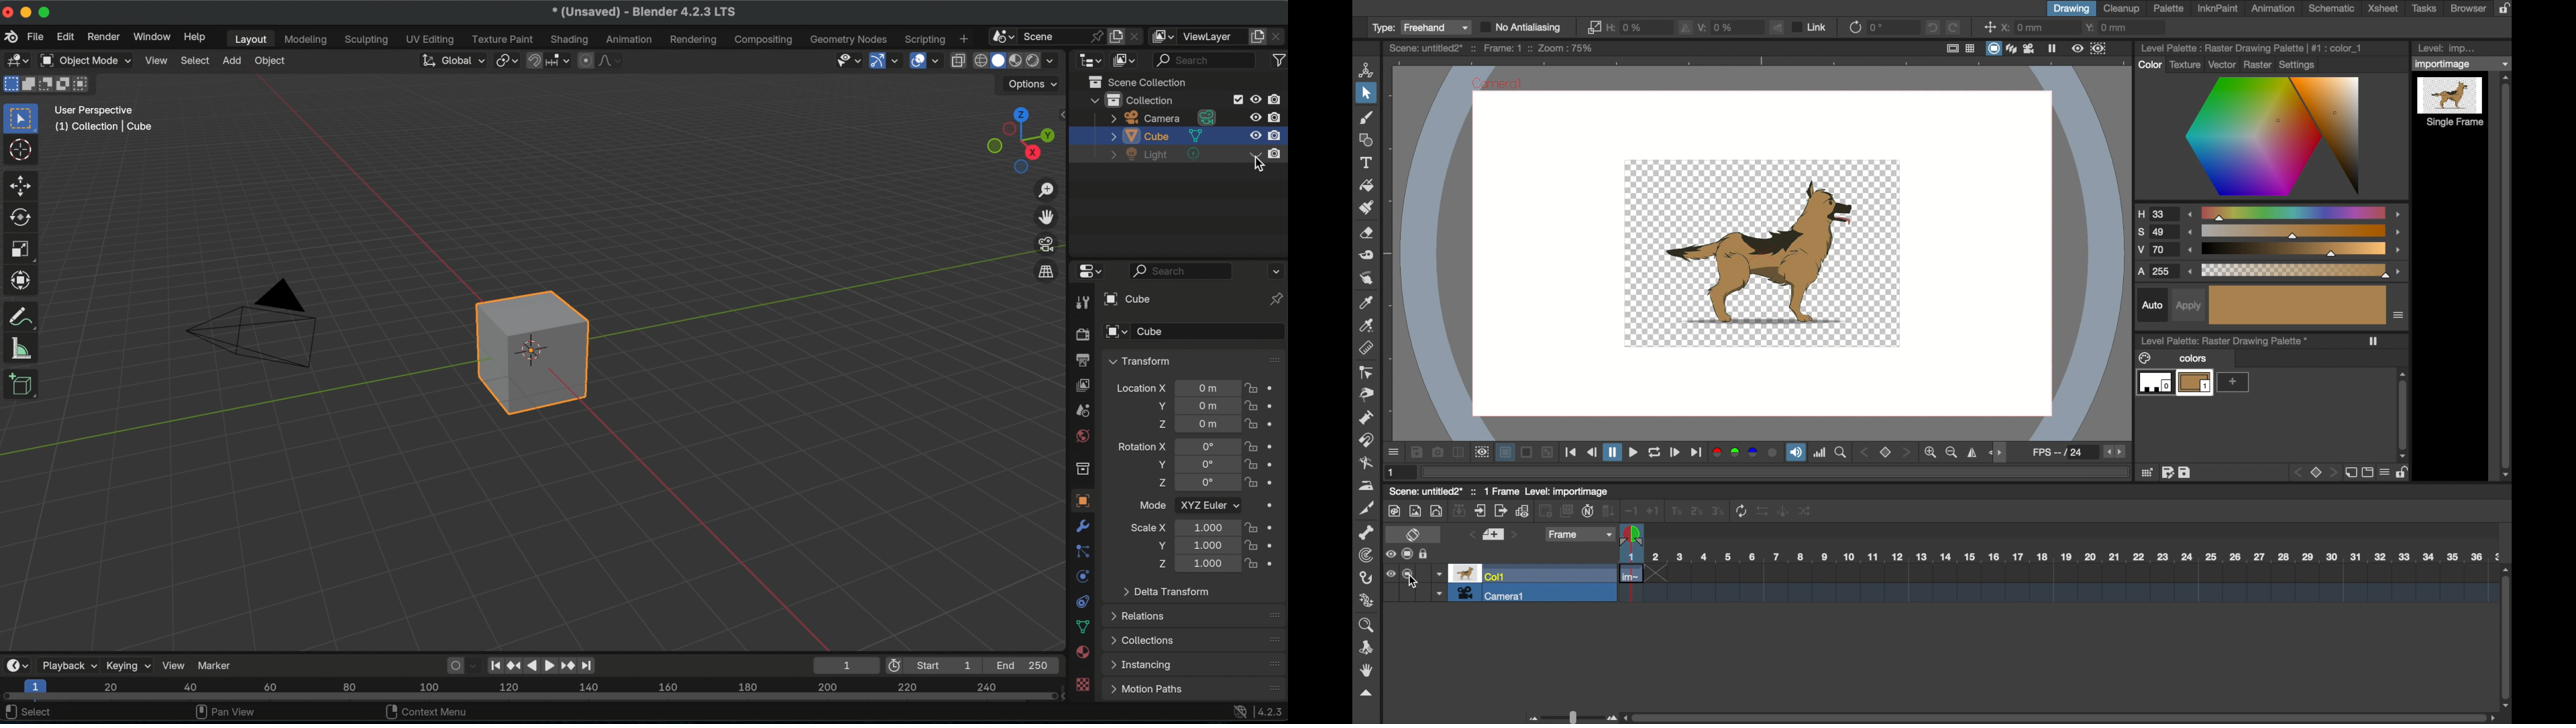  What do you see at coordinates (2167, 472) in the screenshot?
I see `edit` at bounding box center [2167, 472].